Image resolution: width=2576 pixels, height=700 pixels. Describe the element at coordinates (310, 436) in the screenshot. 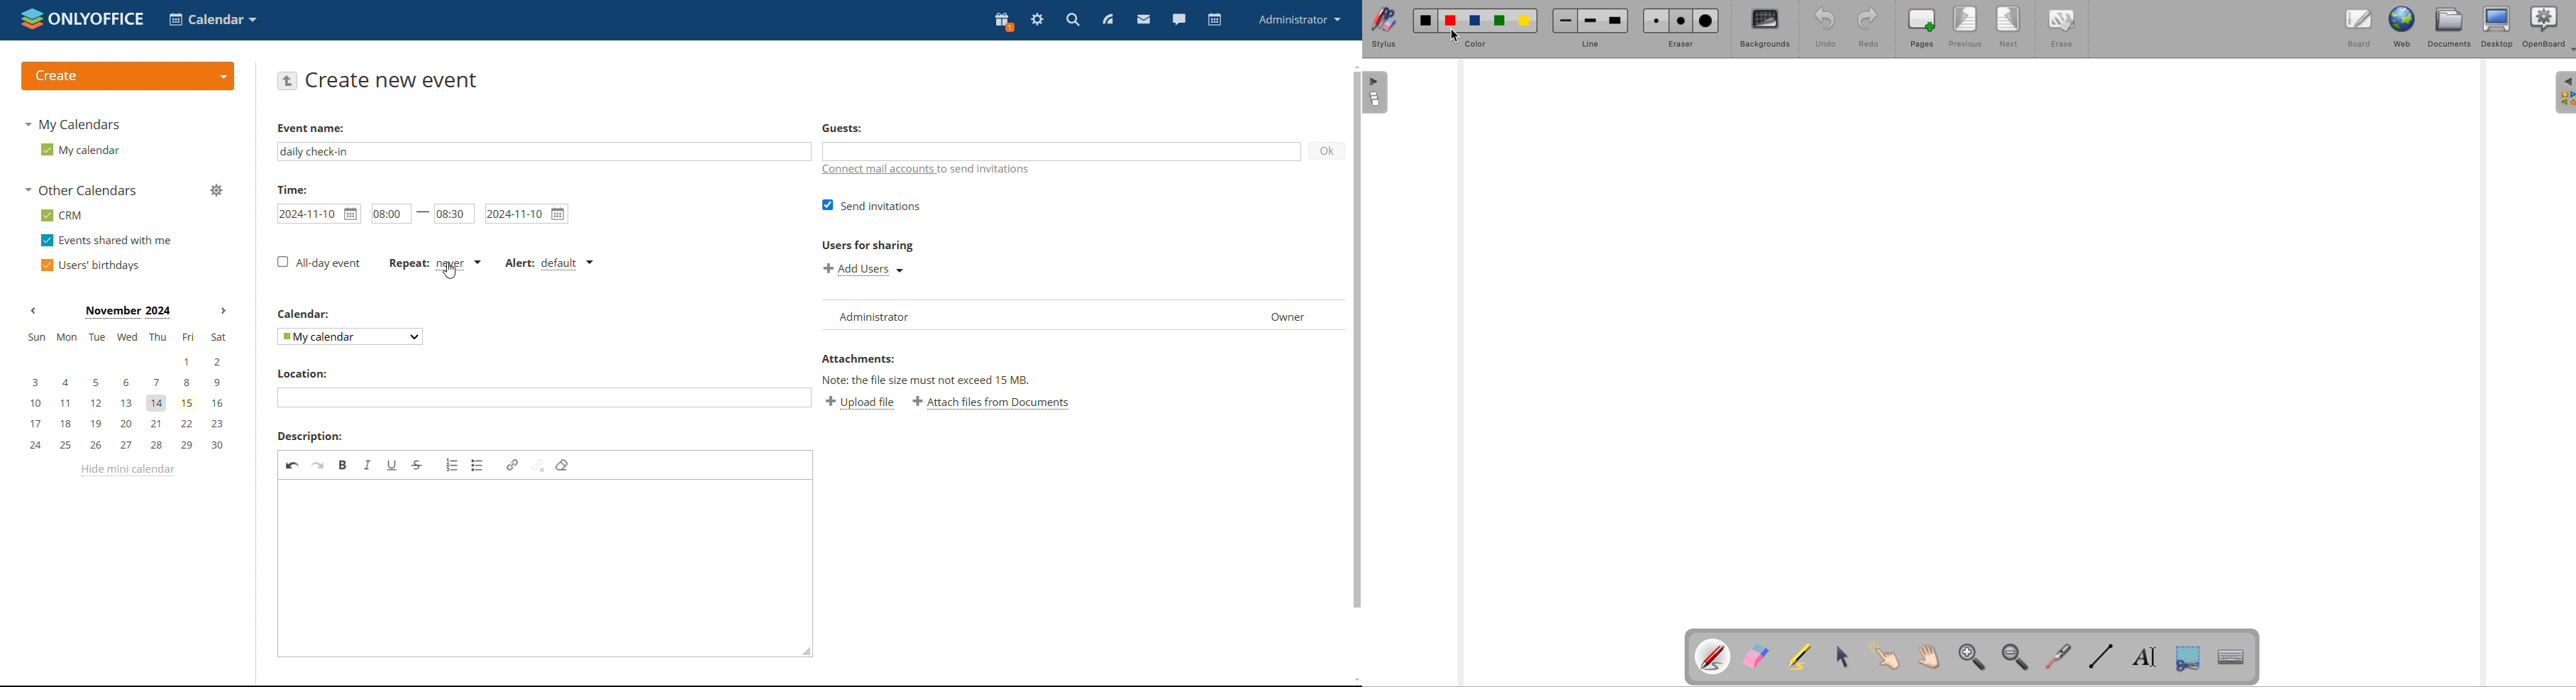

I see `description:` at that location.